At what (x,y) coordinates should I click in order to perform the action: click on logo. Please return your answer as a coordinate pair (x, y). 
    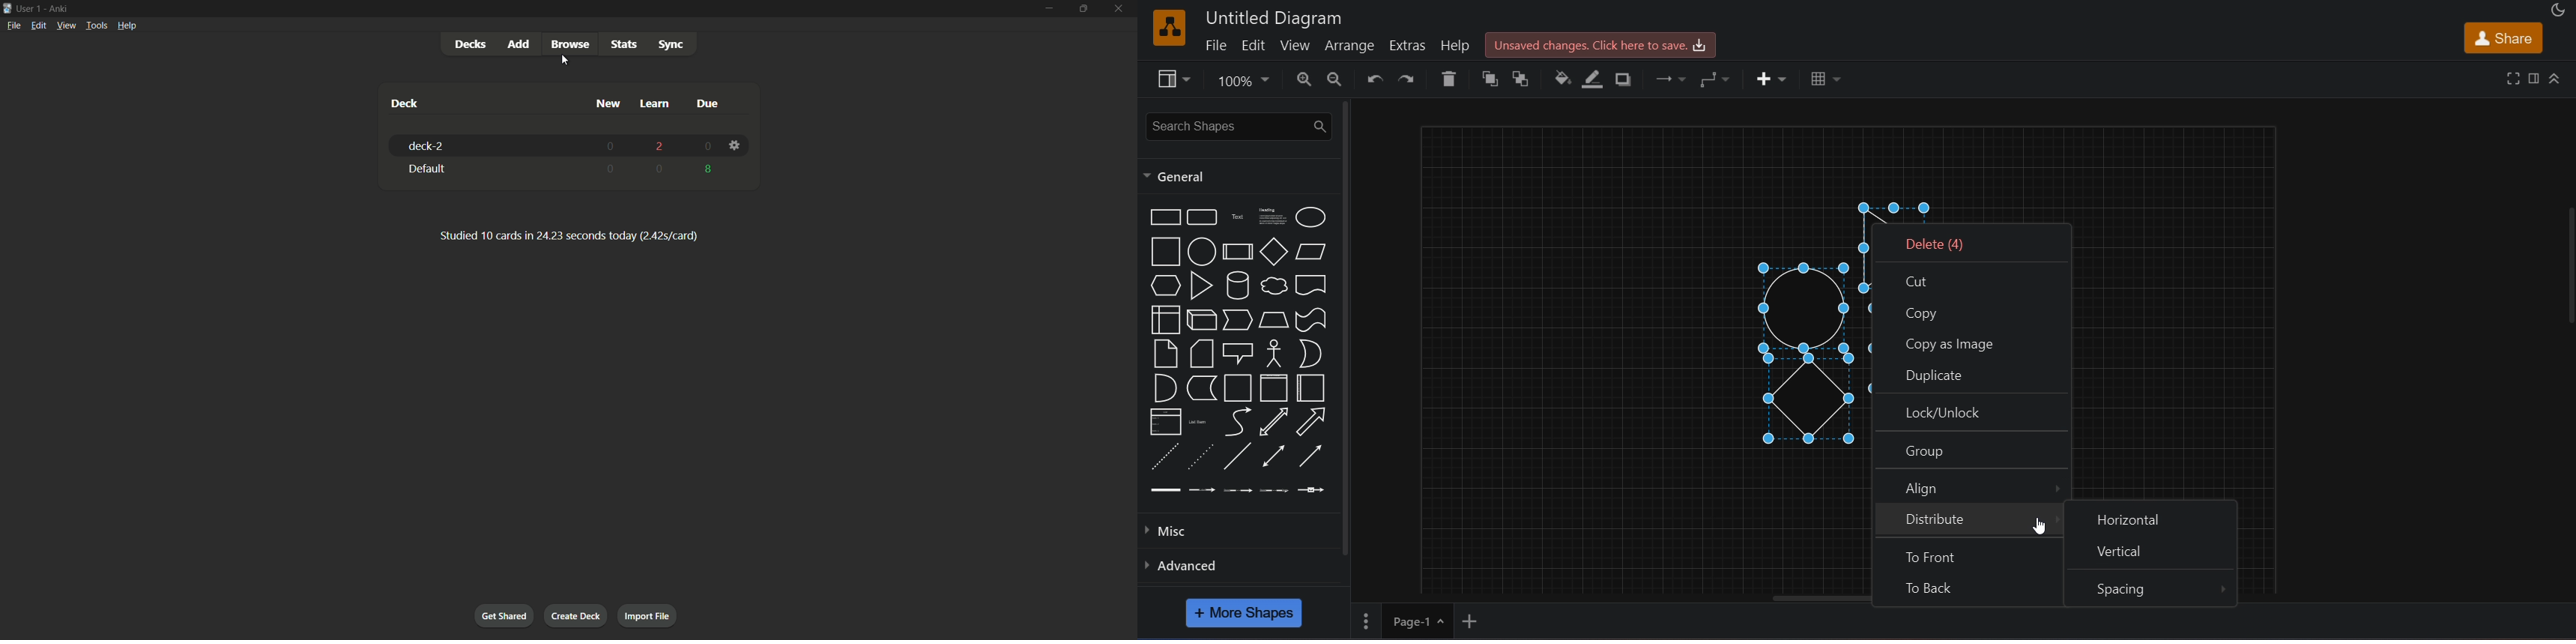
    Looking at the image, I should click on (1170, 27).